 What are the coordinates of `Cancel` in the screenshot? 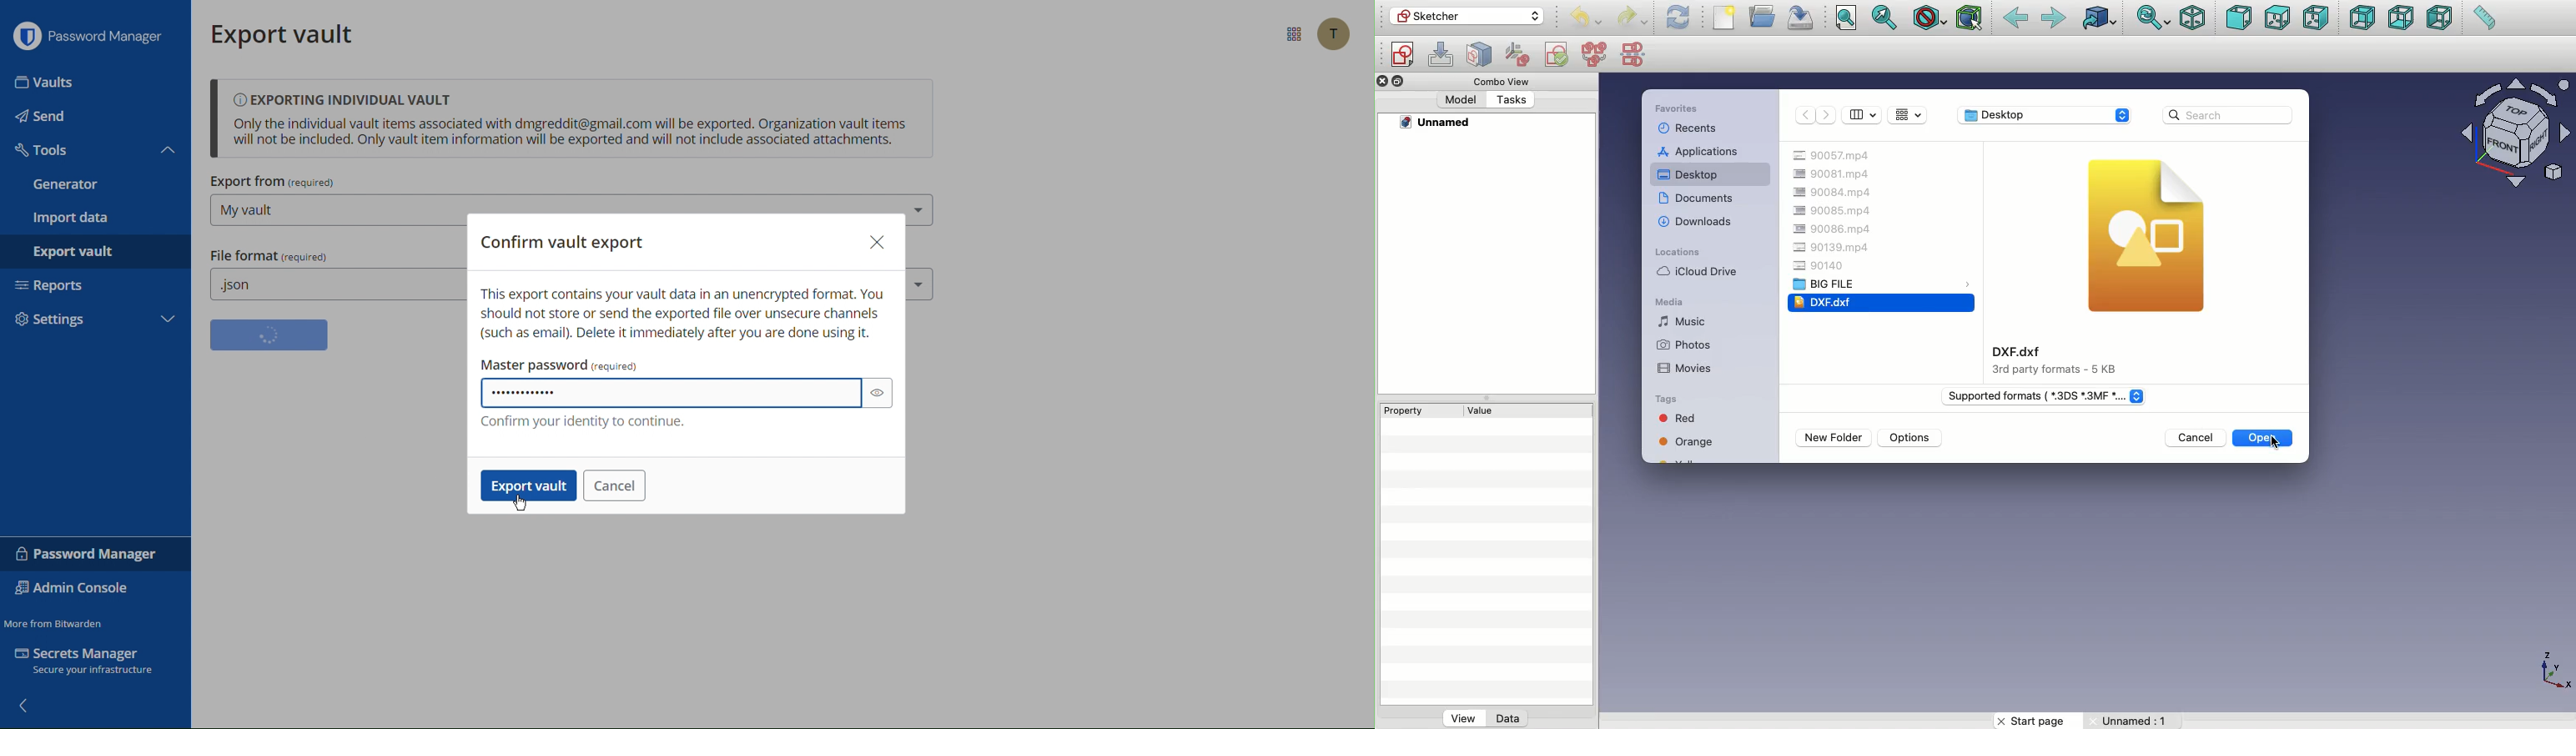 It's located at (2197, 438).